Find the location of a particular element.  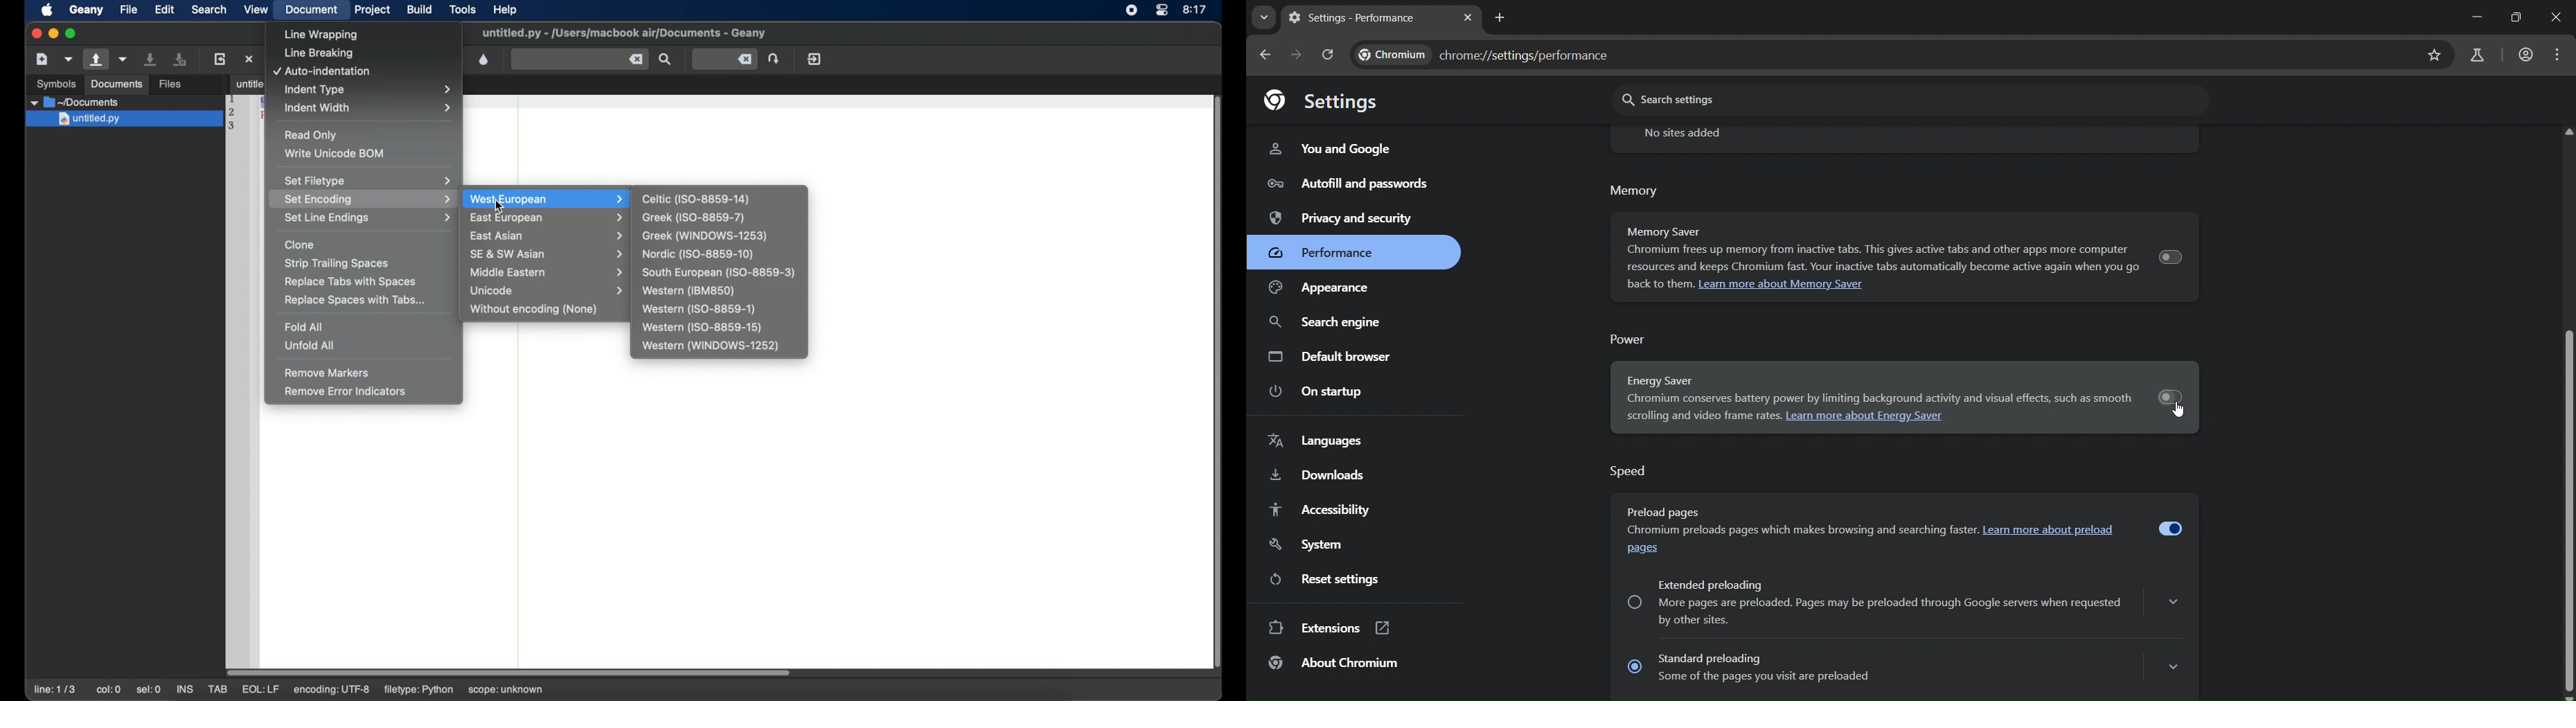

show more is located at coordinates (2176, 669).